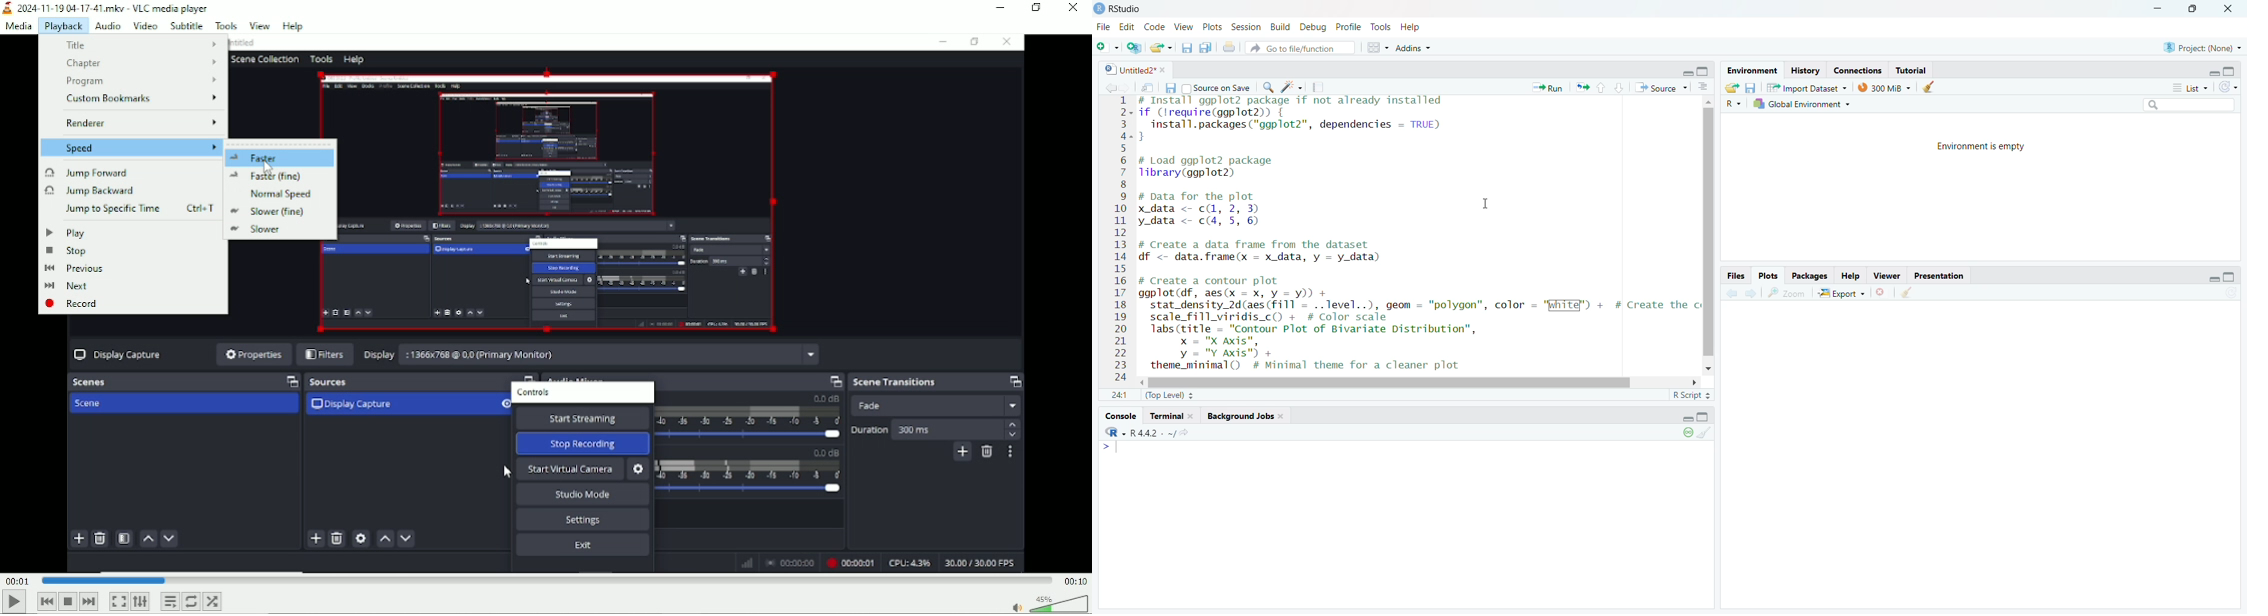 The width and height of the screenshot is (2268, 616). I want to click on faster, so click(278, 157).